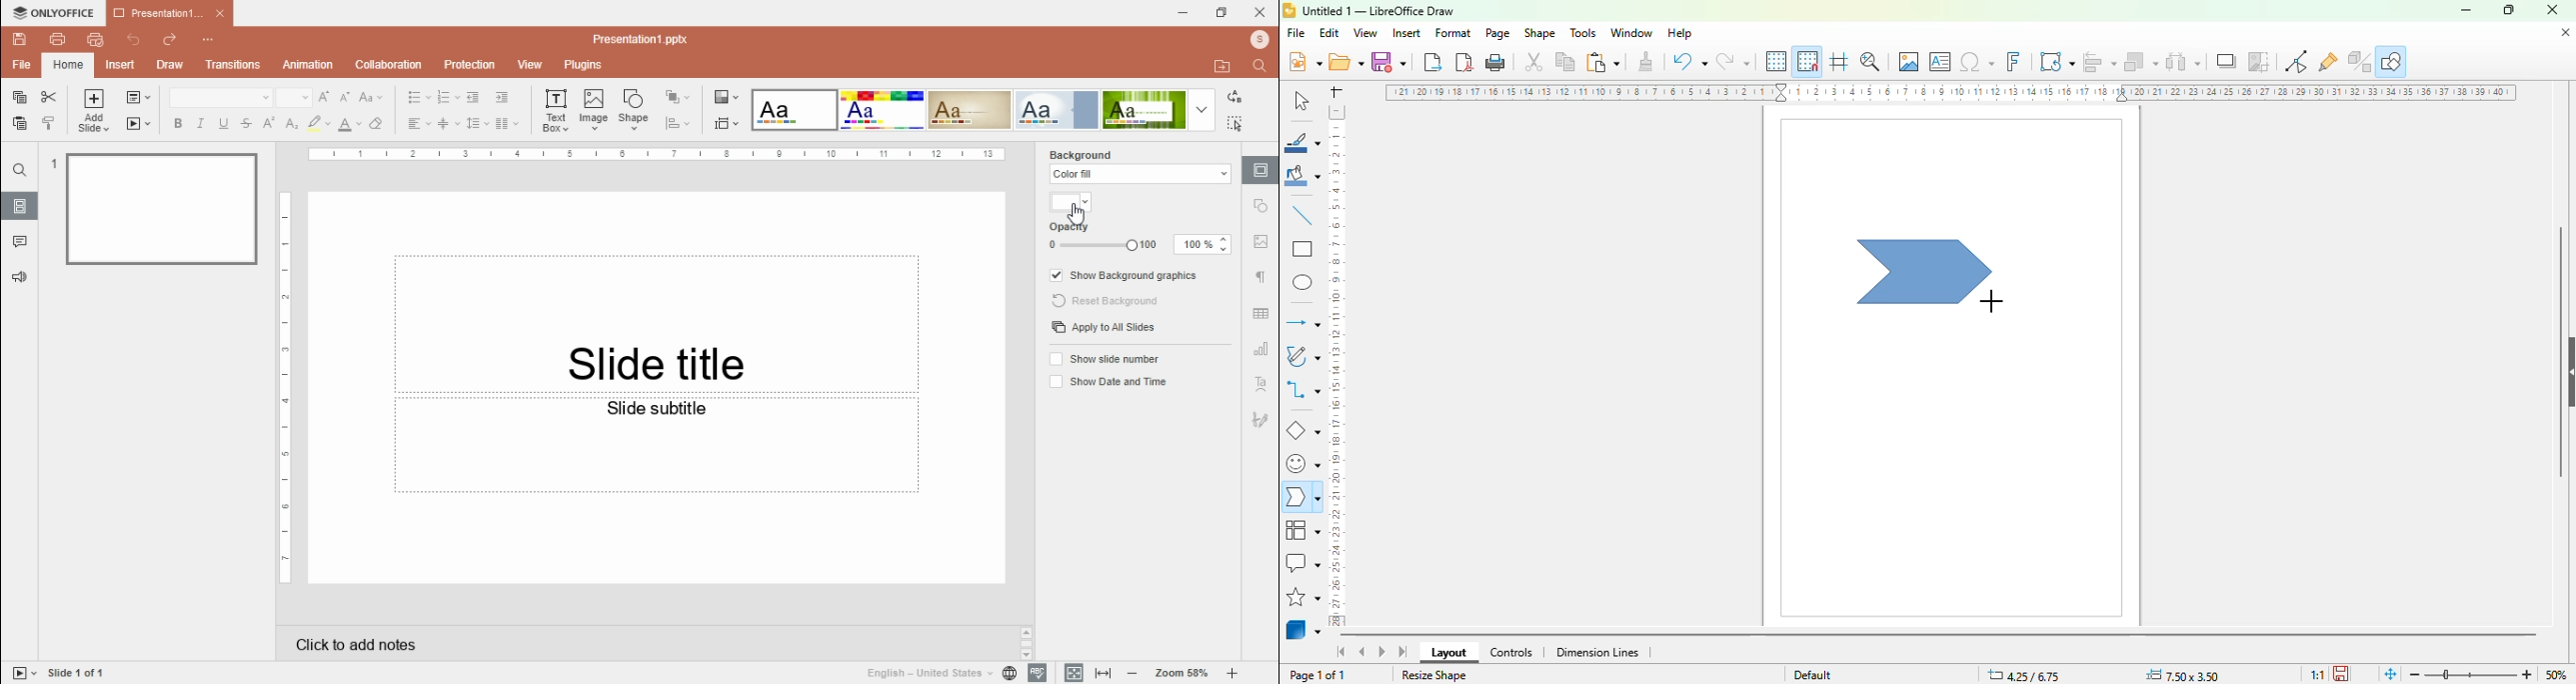  What do you see at coordinates (1406, 33) in the screenshot?
I see `insert` at bounding box center [1406, 33].